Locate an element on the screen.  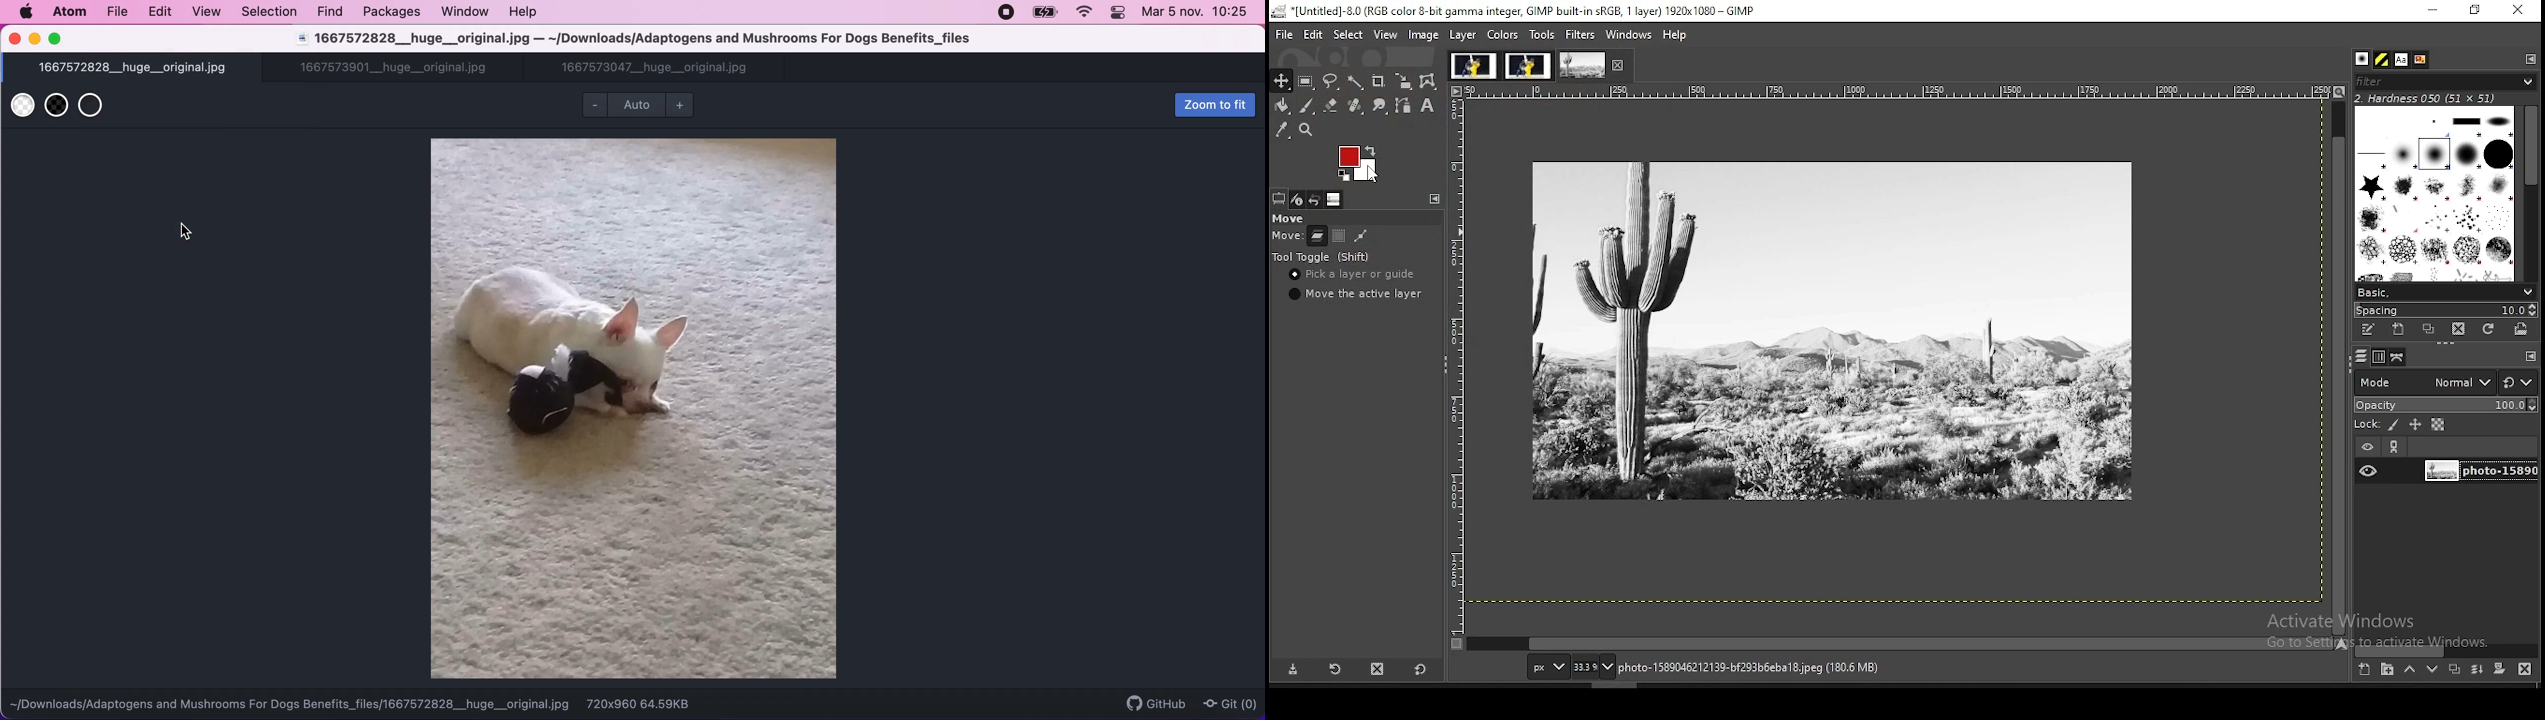
reset to defaults is located at coordinates (1419, 669).